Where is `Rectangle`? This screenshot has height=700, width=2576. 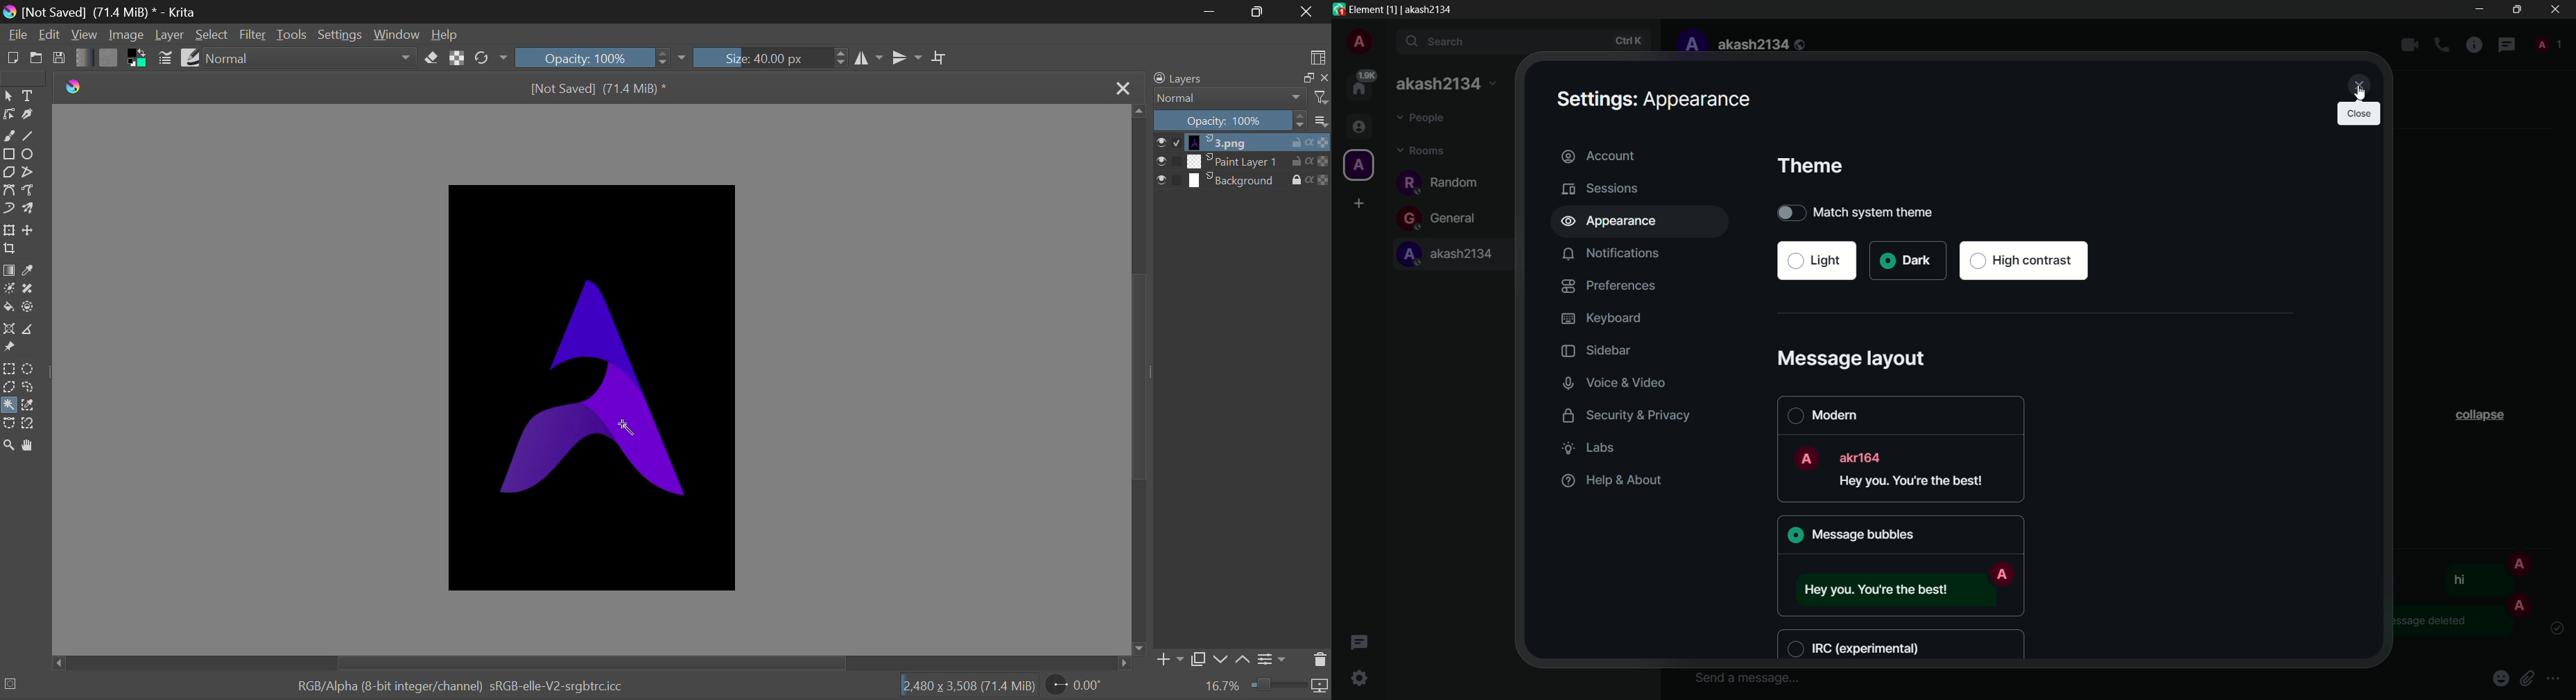 Rectangle is located at coordinates (11, 154).